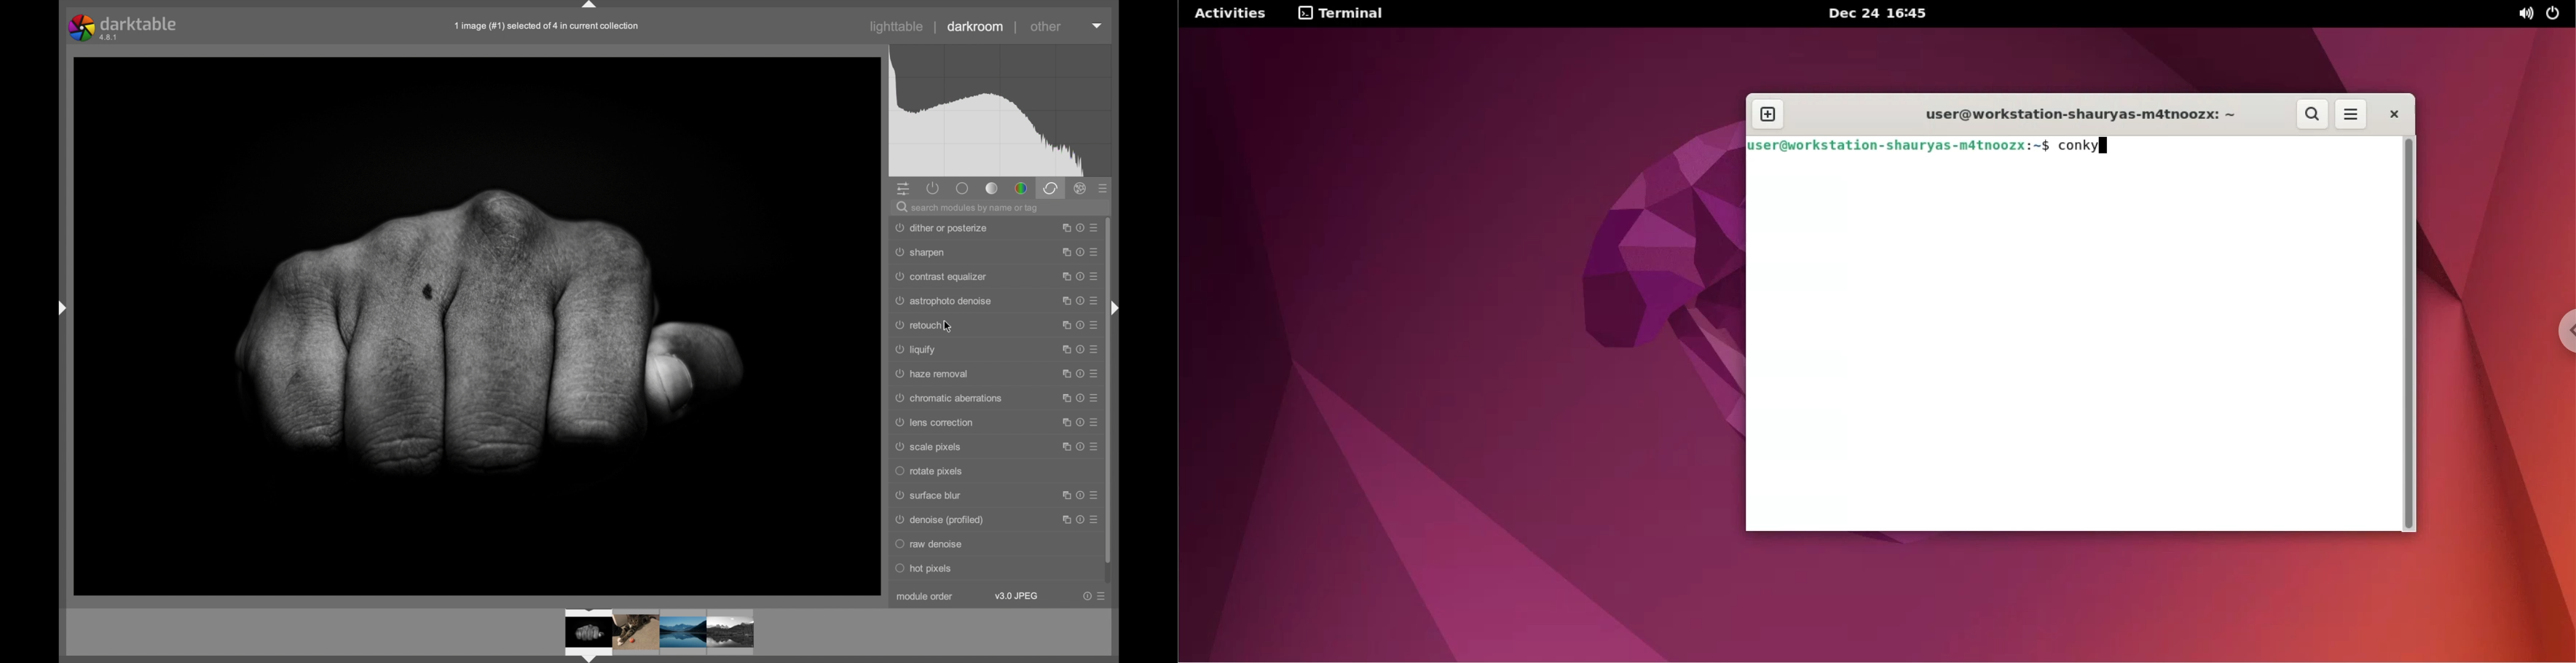 The height and width of the screenshot is (672, 2576). I want to click on maximize, so click(1063, 519).